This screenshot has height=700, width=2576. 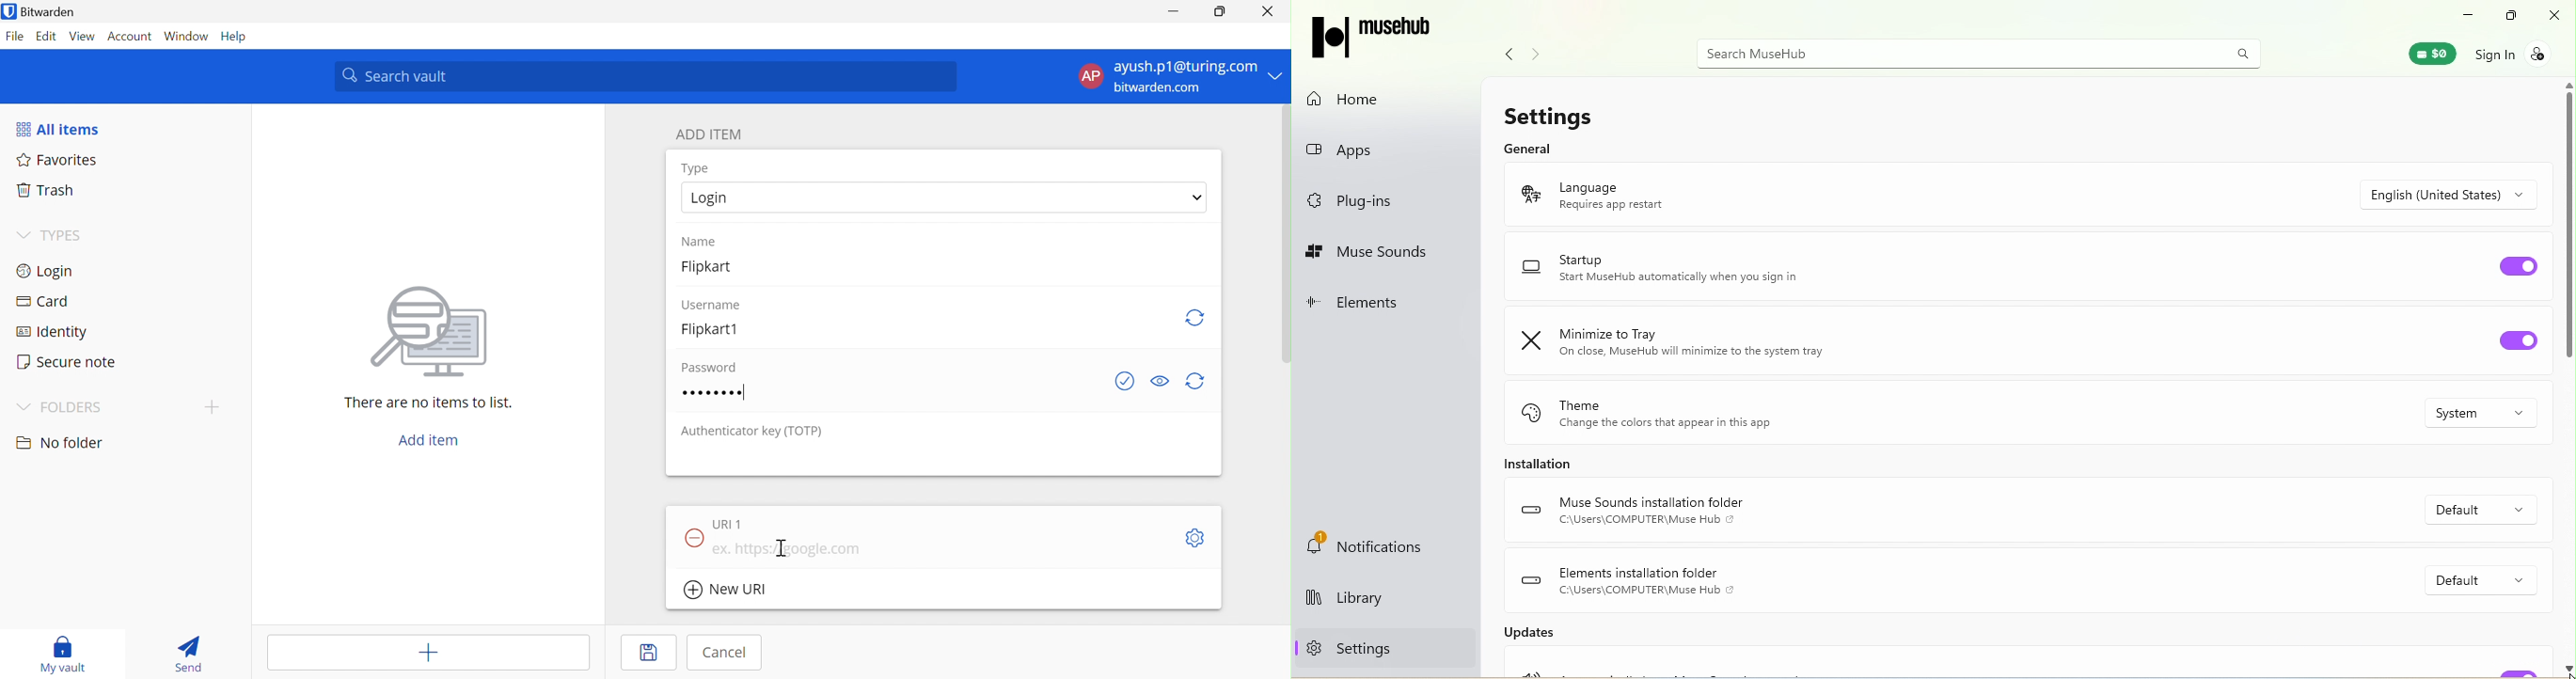 What do you see at coordinates (45, 302) in the screenshot?
I see `Card` at bounding box center [45, 302].